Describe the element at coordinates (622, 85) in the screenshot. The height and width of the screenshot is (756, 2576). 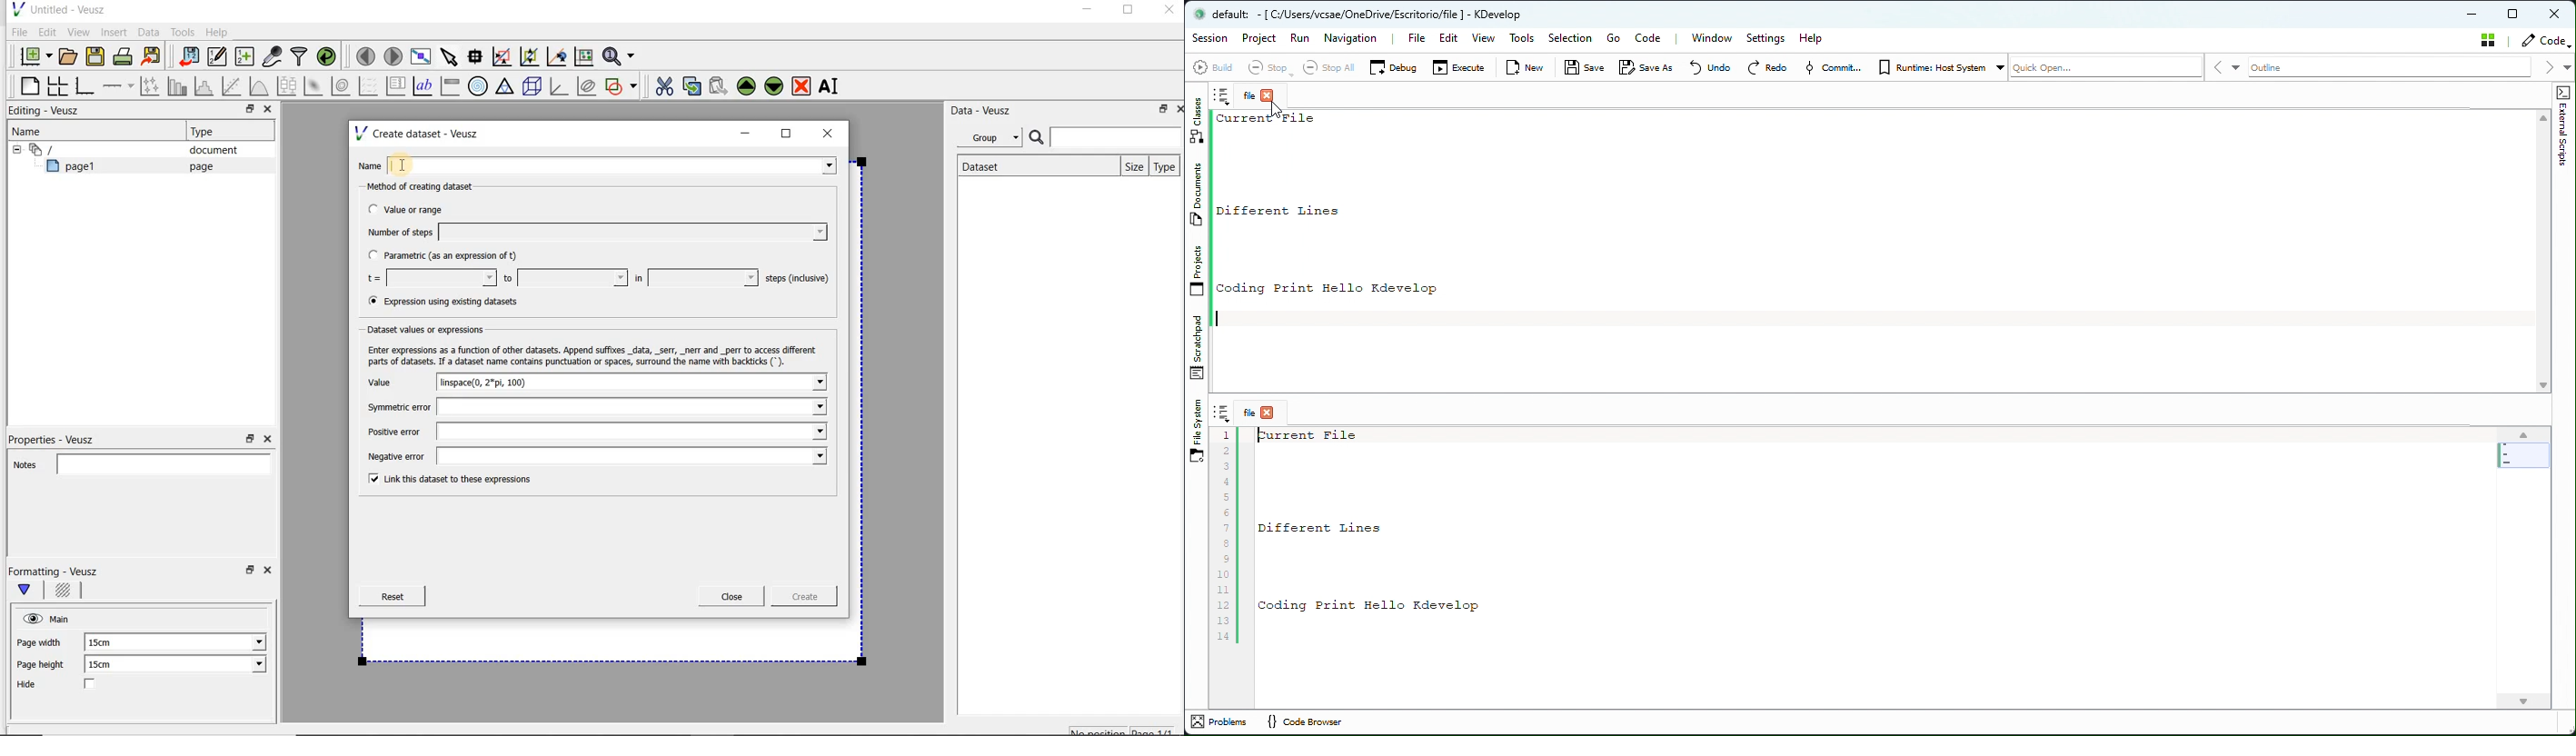
I see `add a shape to the plot` at that location.